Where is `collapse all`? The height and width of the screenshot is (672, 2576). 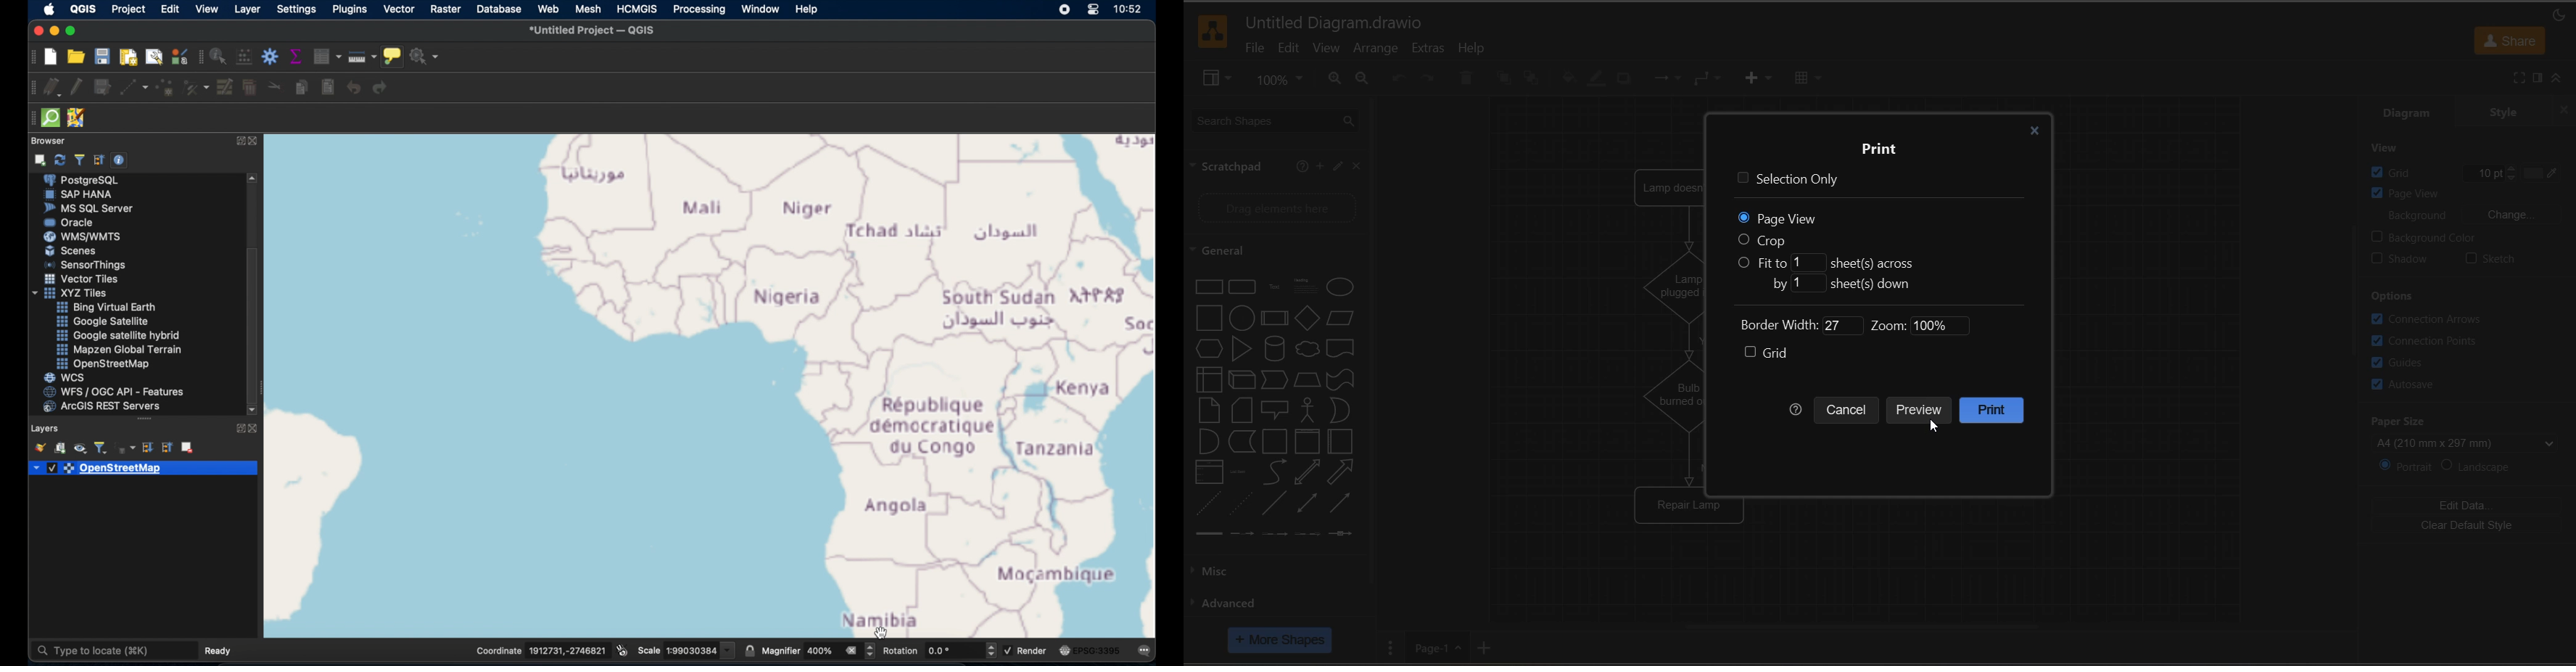
collapse all is located at coordinates (168, 448).